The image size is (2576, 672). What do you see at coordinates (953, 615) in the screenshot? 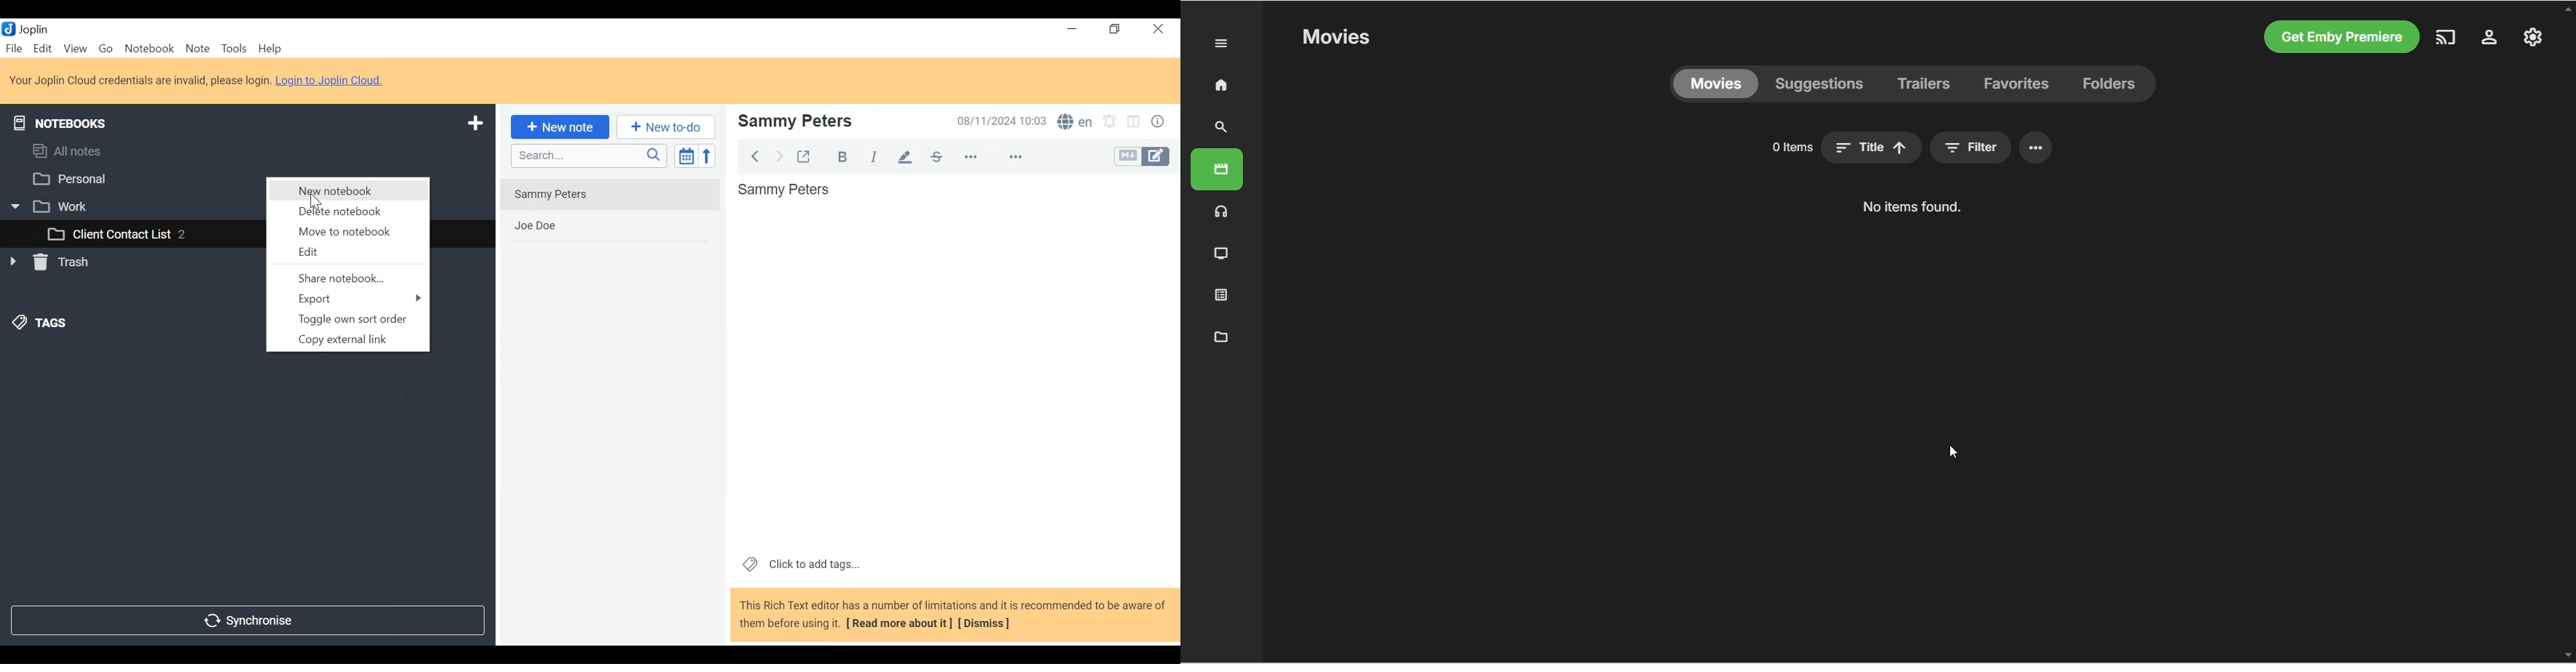
I see `This Rich Text editor has a number of limitations and it is recommended to be aware of
them before using it. [ Read more about it] [Dismiss]` at bounding box center [953, 615].